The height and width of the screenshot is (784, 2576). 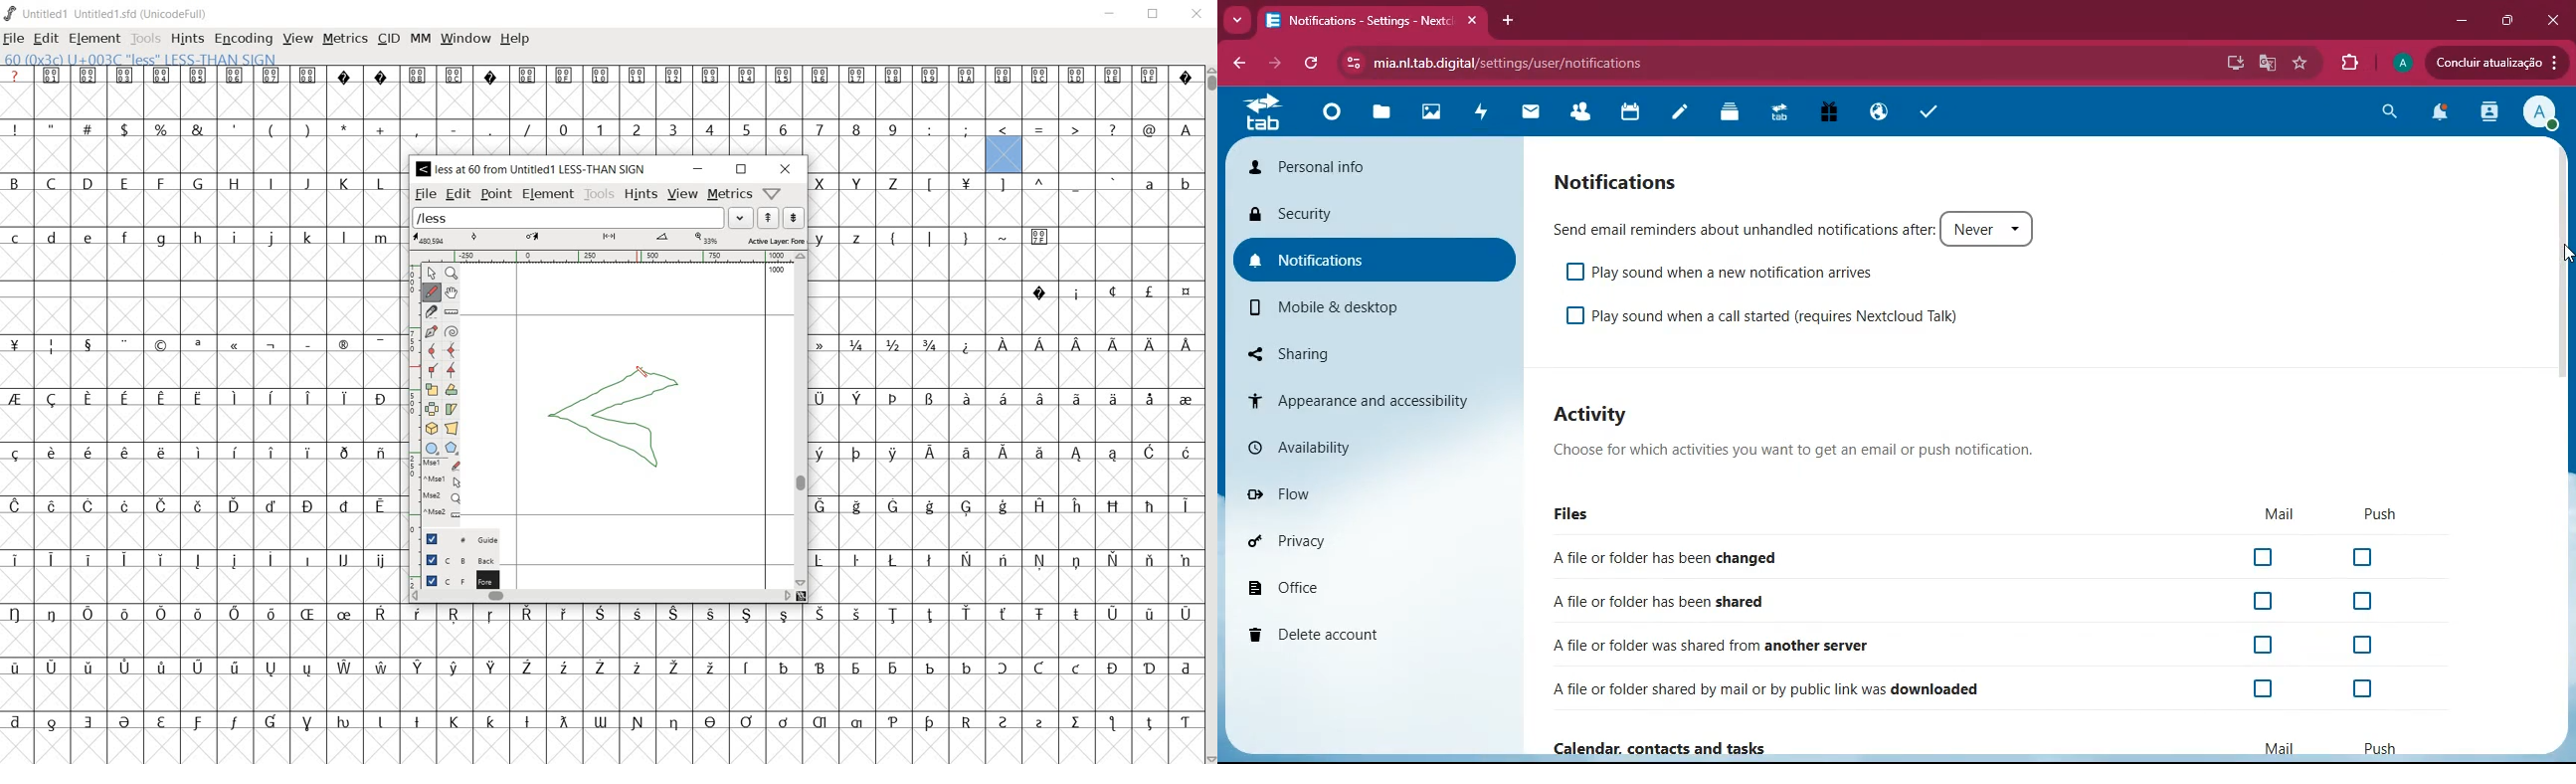 What do you see at coordinates (2361, 689) in the screenshot?
I see `Checkbox` at bounding box center [2361, 689].